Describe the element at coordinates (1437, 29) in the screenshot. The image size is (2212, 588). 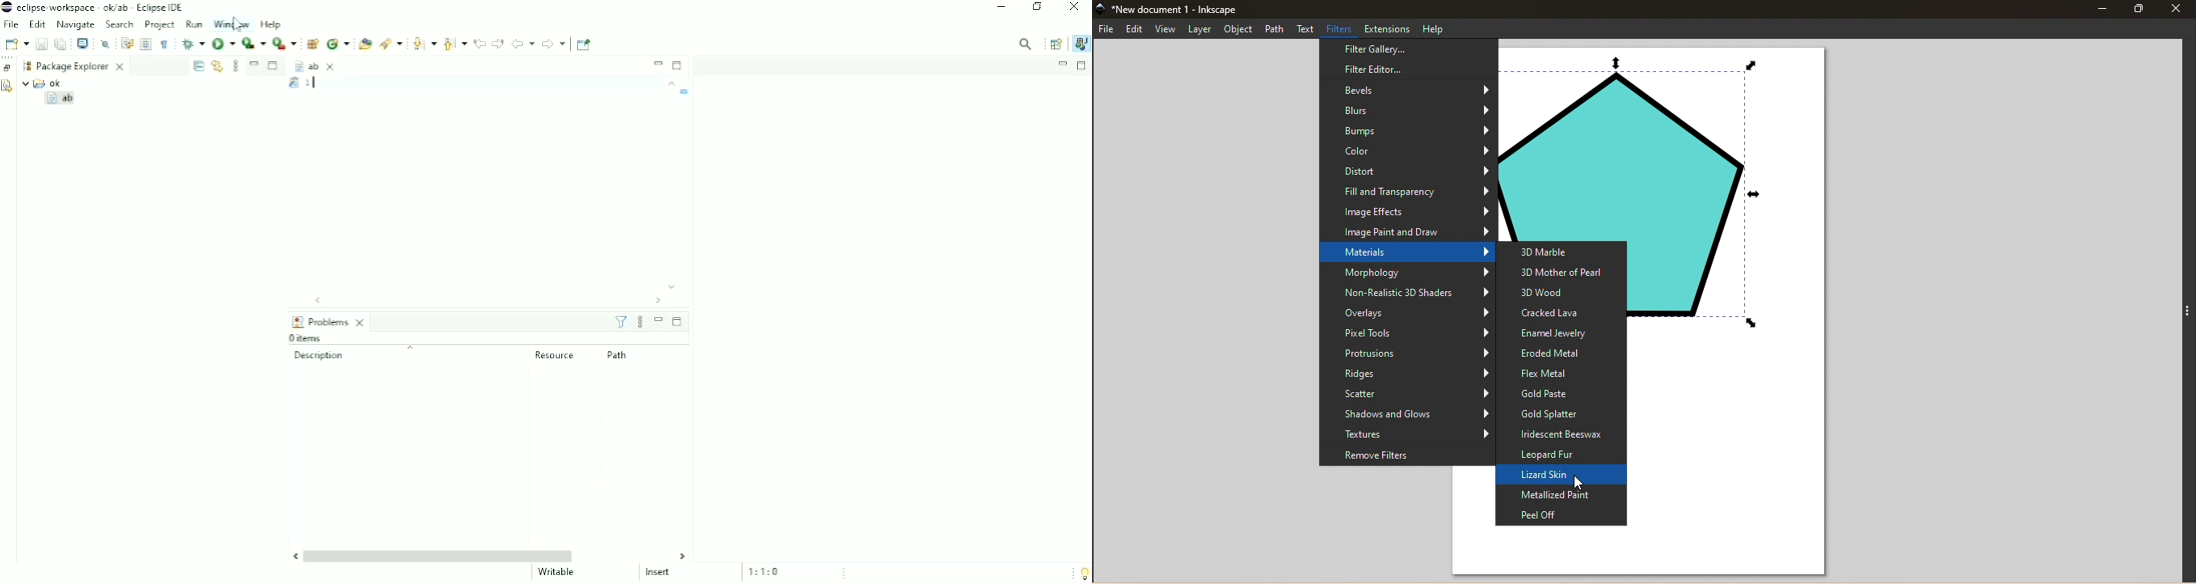
I see `Help` at that location.